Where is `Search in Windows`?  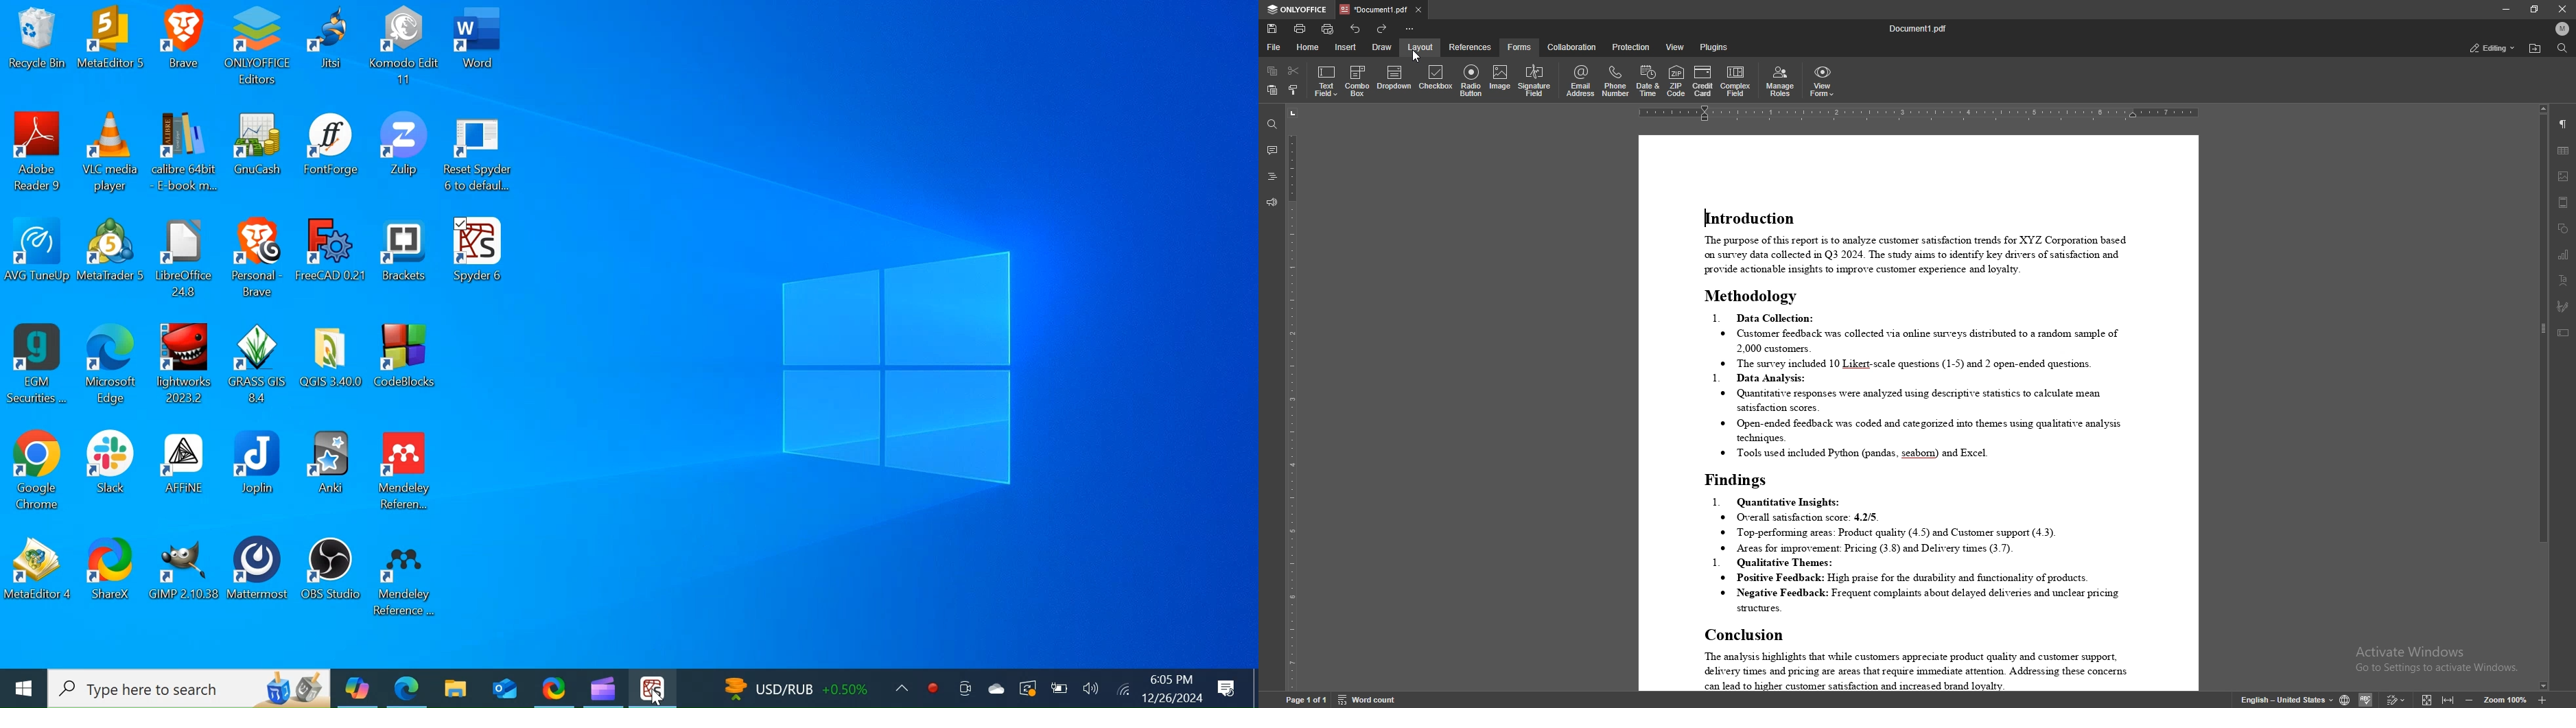
Search in Windows is located at coordinates (189, 689).